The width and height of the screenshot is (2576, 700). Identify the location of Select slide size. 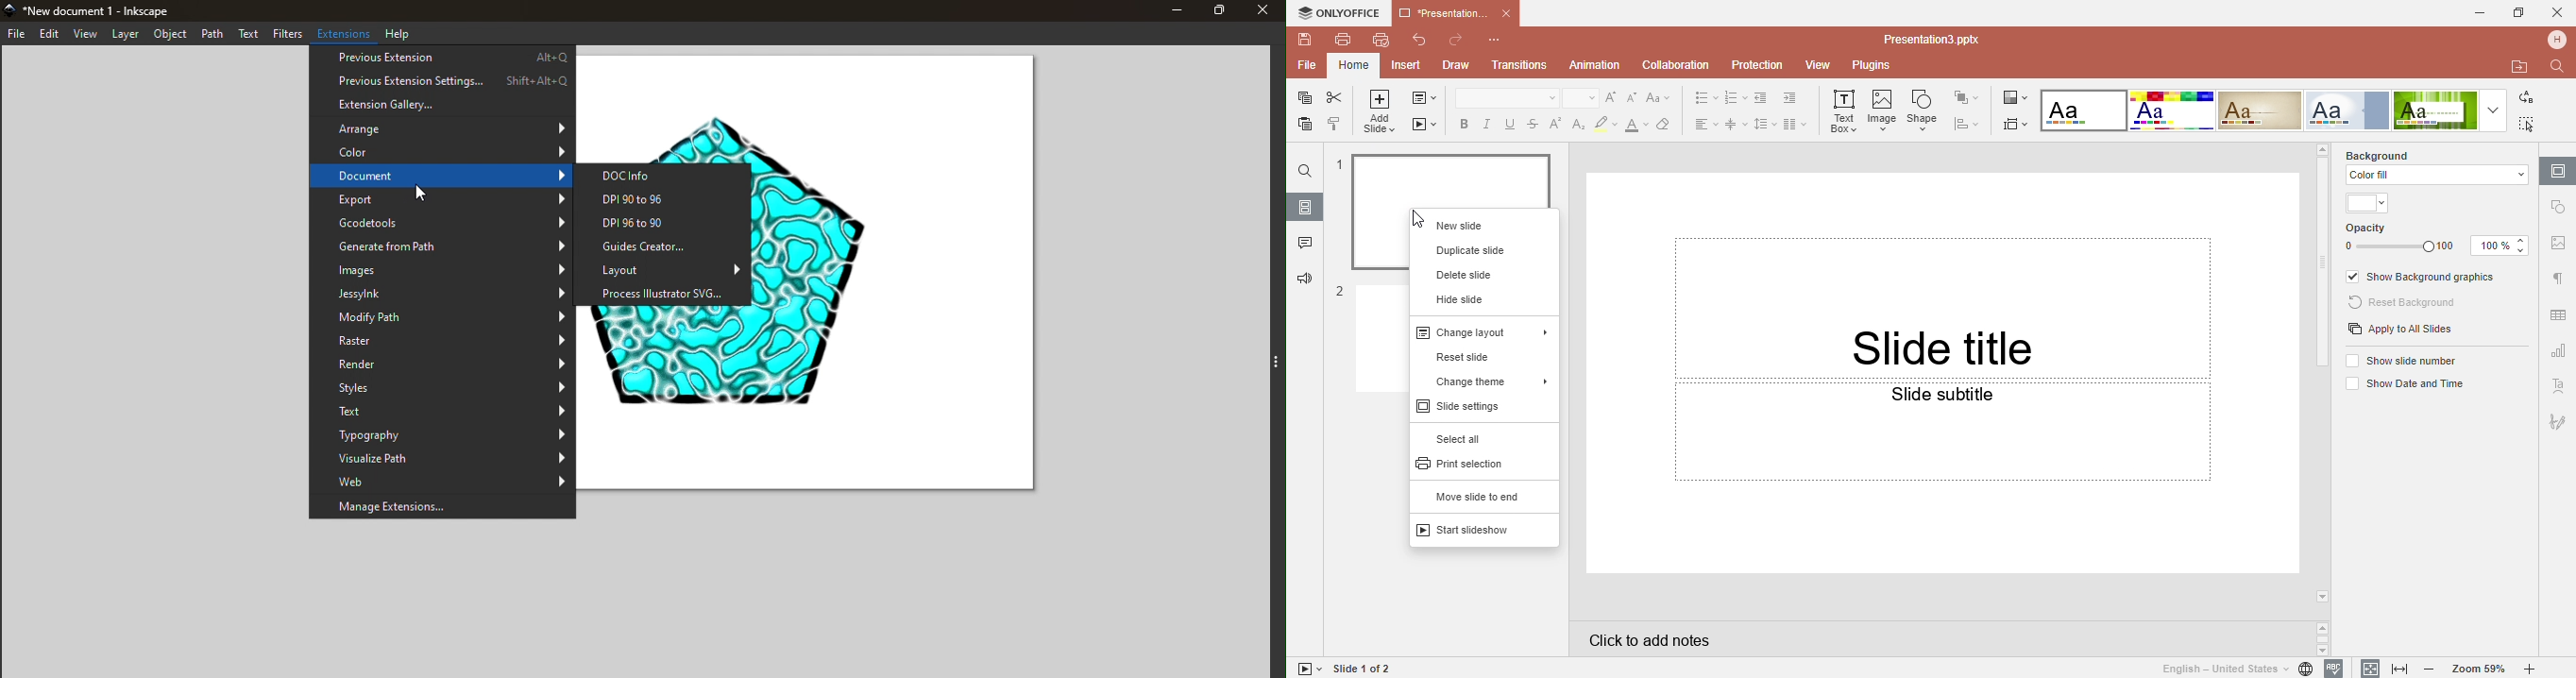
(2017, 123).